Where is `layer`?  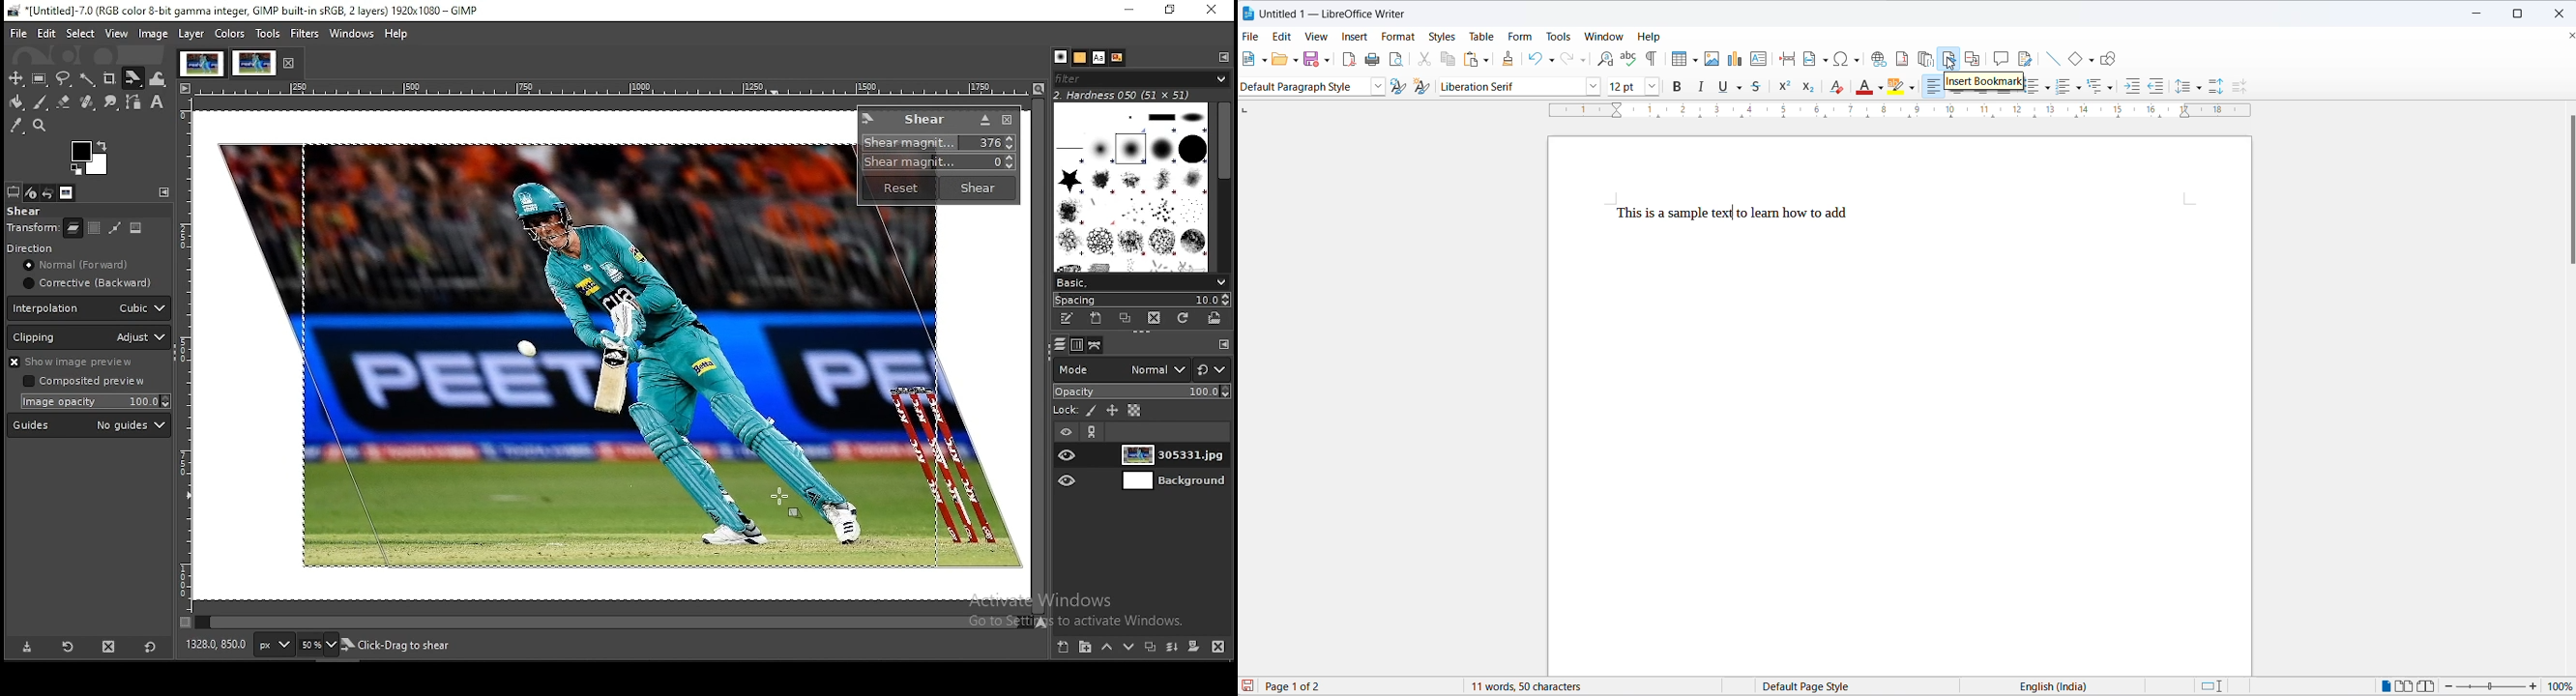 layer is located at coordinates (73, 228).